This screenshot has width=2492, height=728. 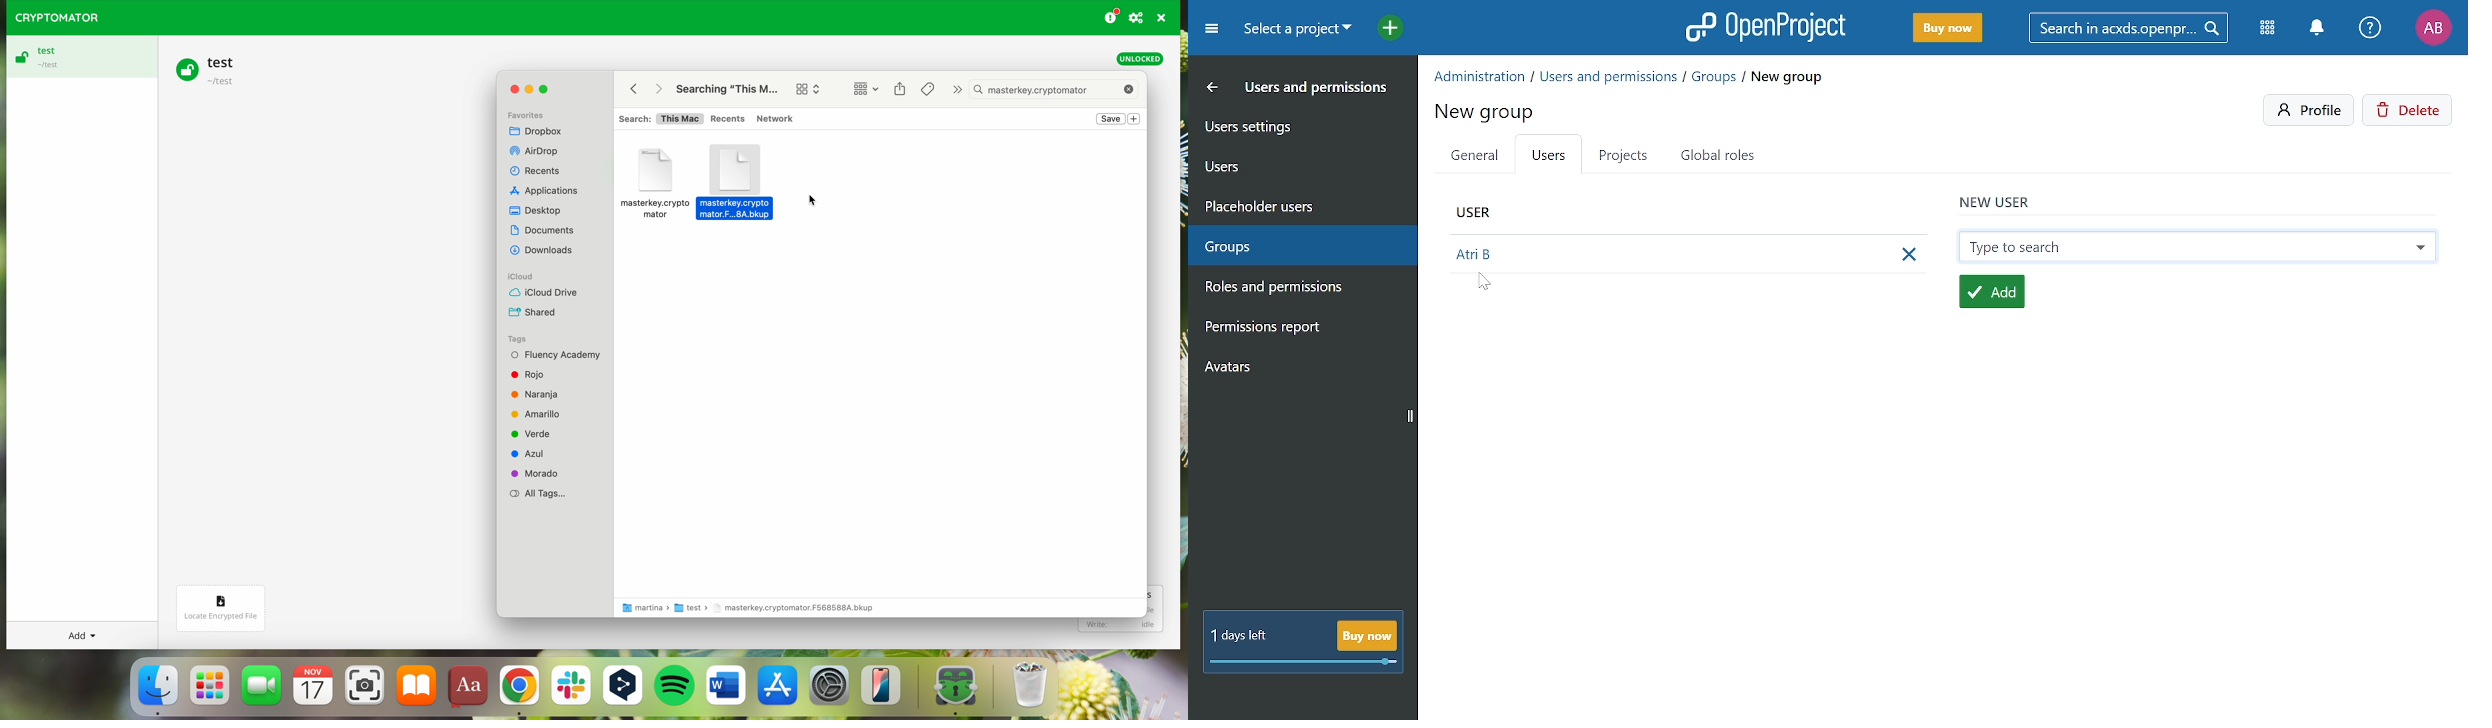 What do you see at coordinates (1300, 163) in the screenshot?
I see `Users` at bounding box center [1300, 163].